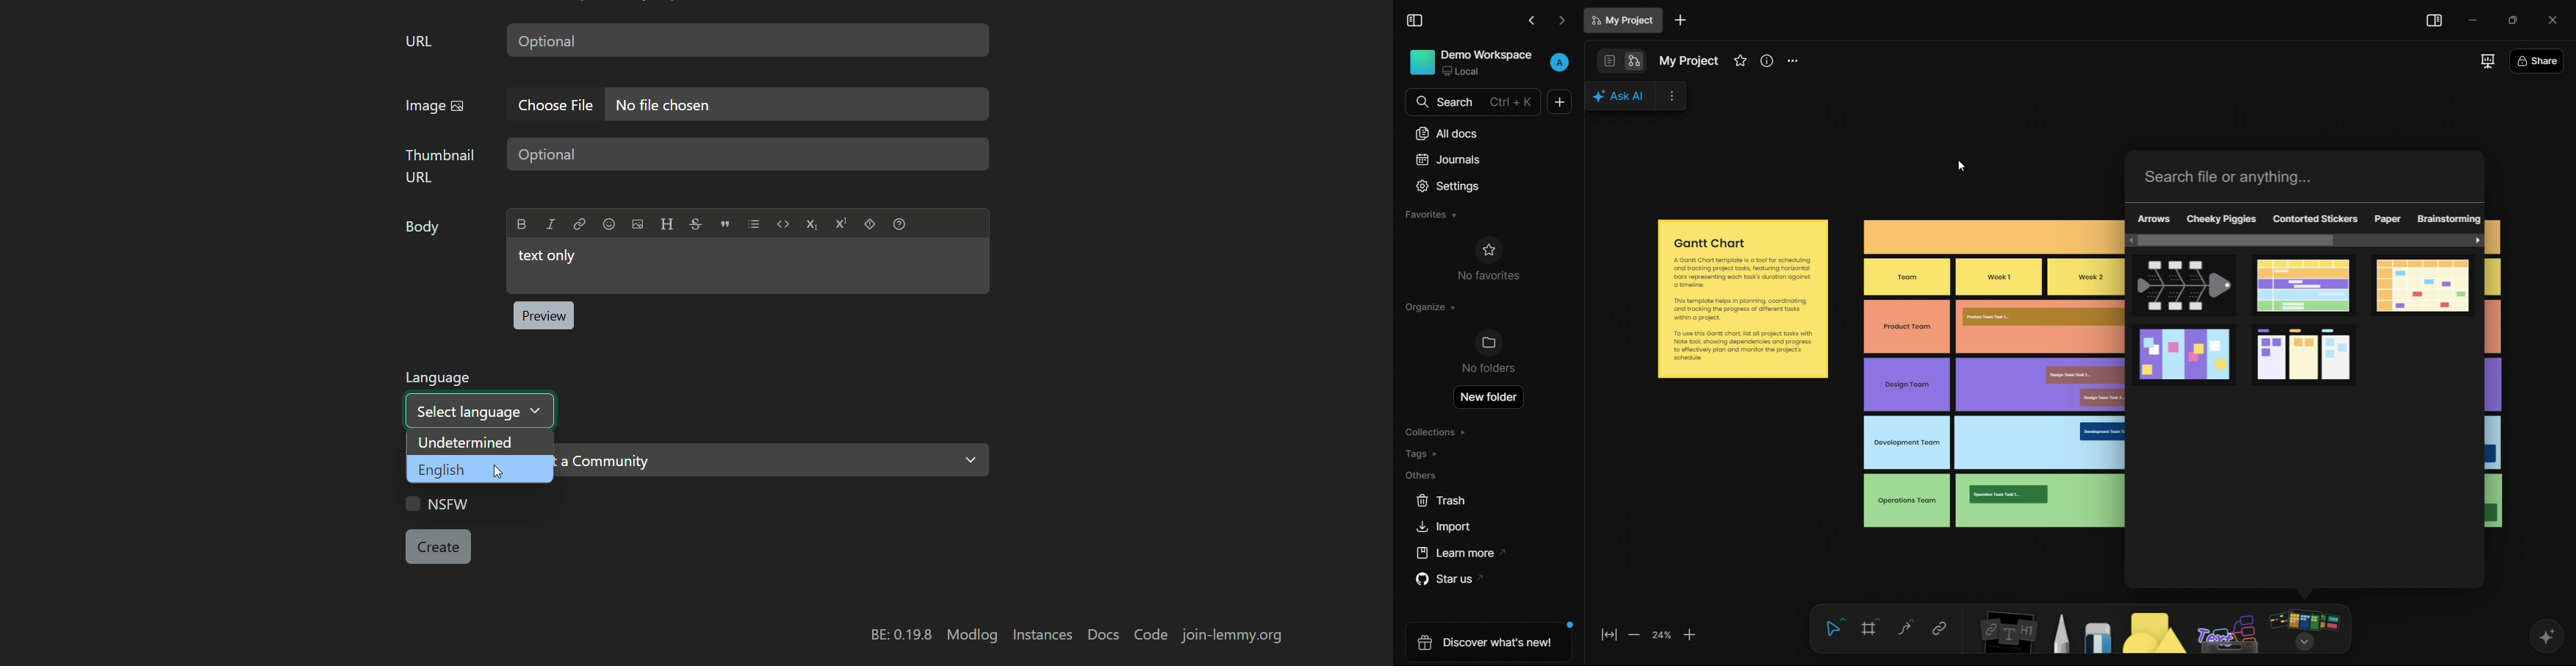 This screenshot has height=672, width=2576. What do you see at coordinates (1446, 134) in the screenshot?
I see `all documents` at bounding box center [1446, 134].